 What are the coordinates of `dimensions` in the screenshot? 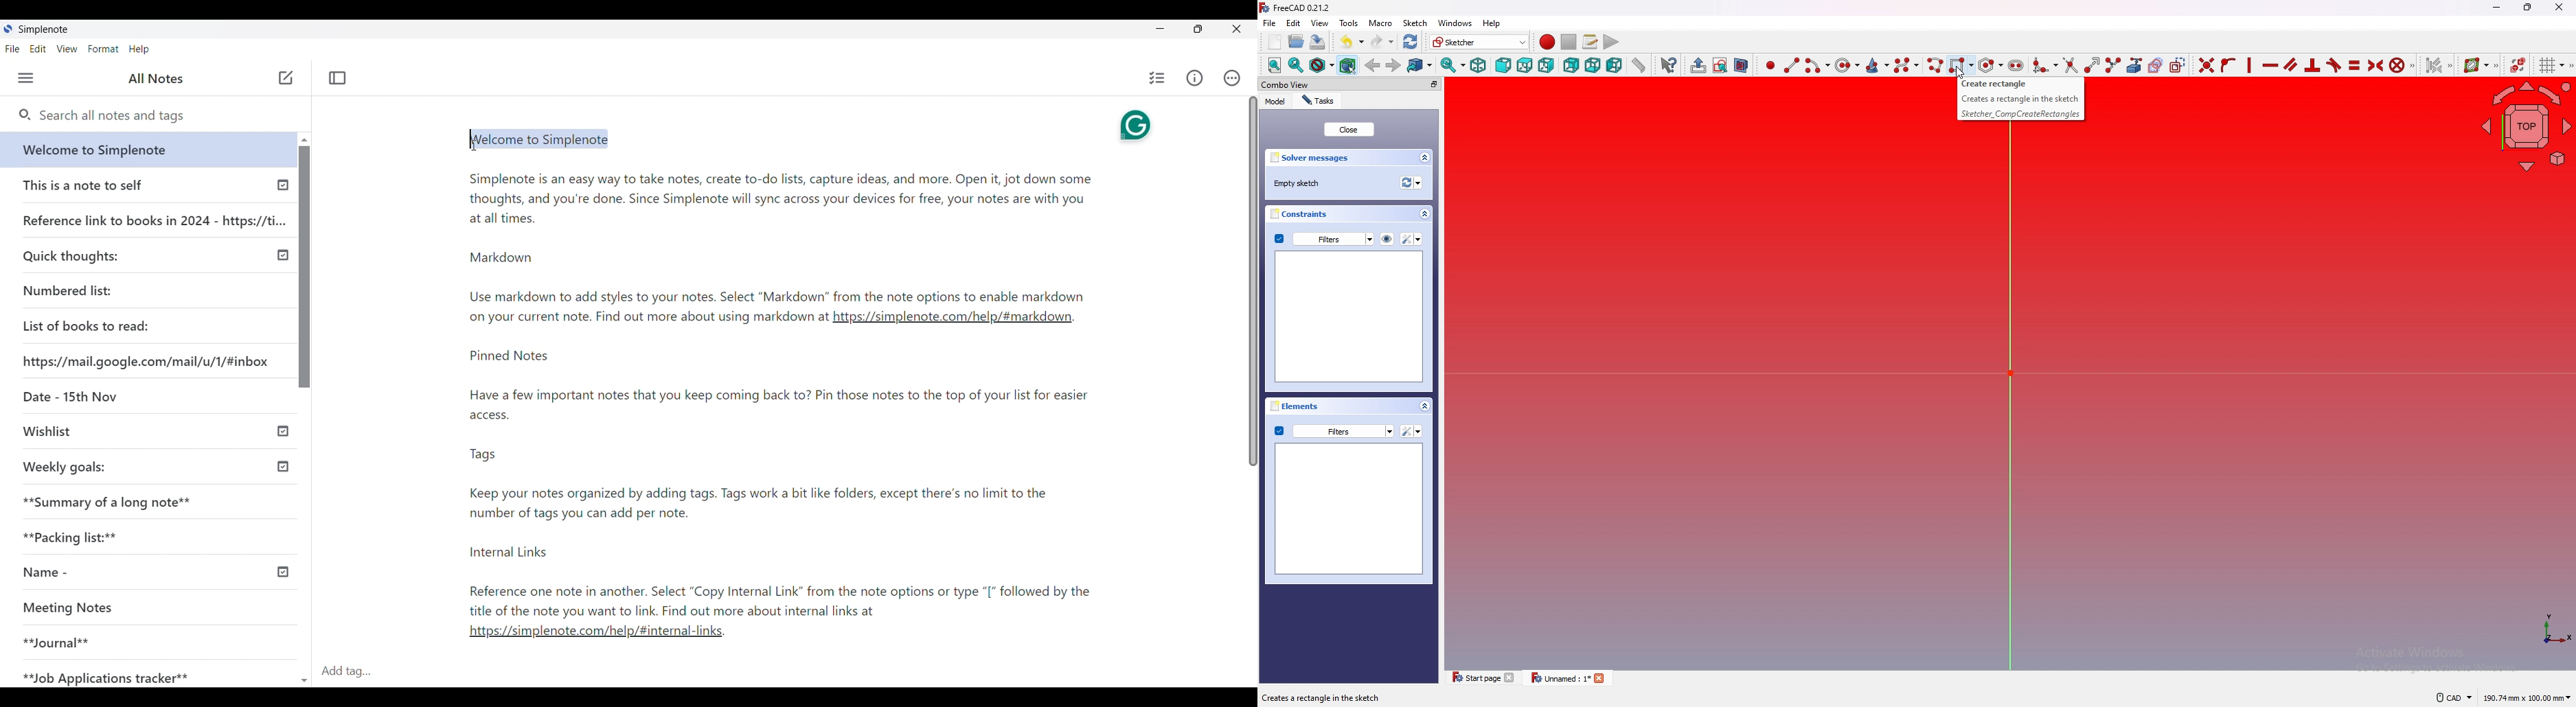 It's located at (2527, 698).